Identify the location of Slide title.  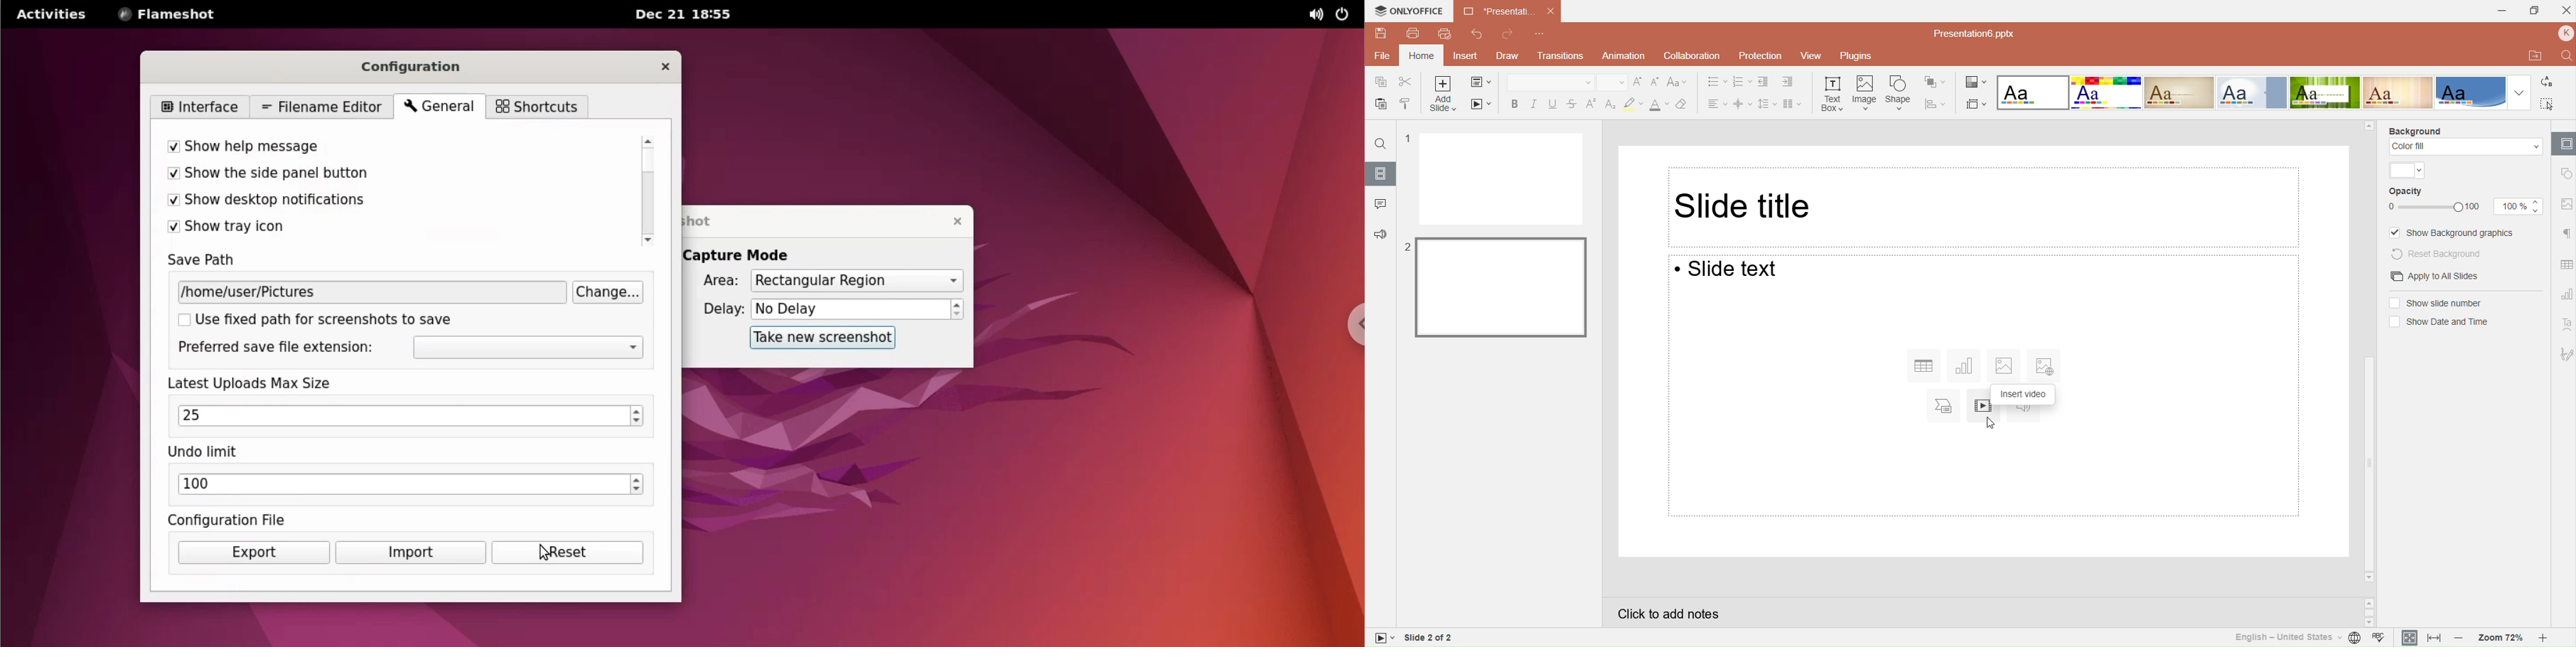
(1982, 207).